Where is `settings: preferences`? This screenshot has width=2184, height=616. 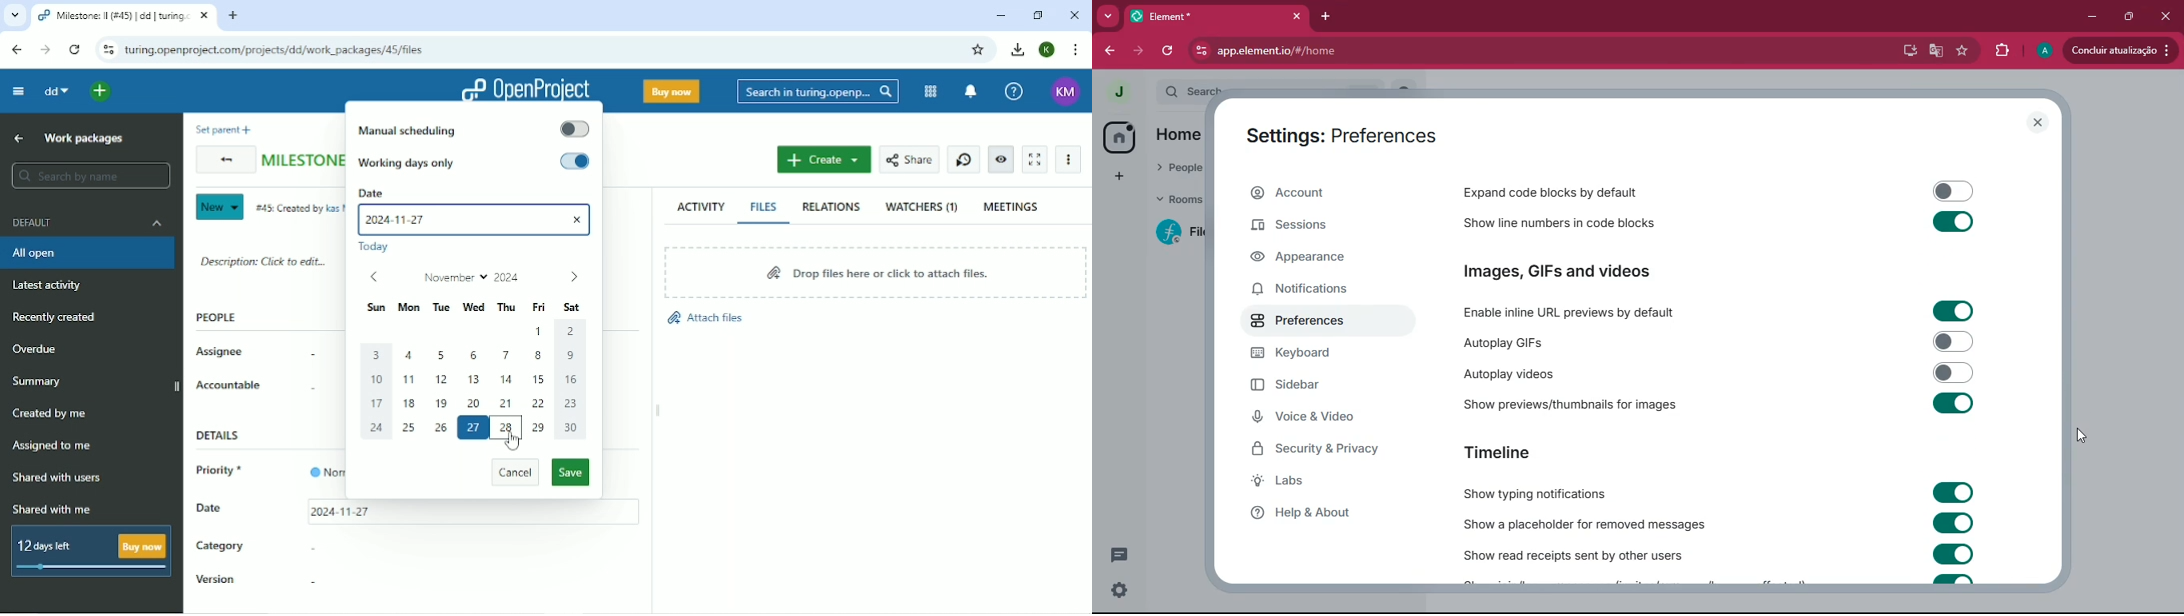
settings: preferences is located at coordinates (1342, 139).